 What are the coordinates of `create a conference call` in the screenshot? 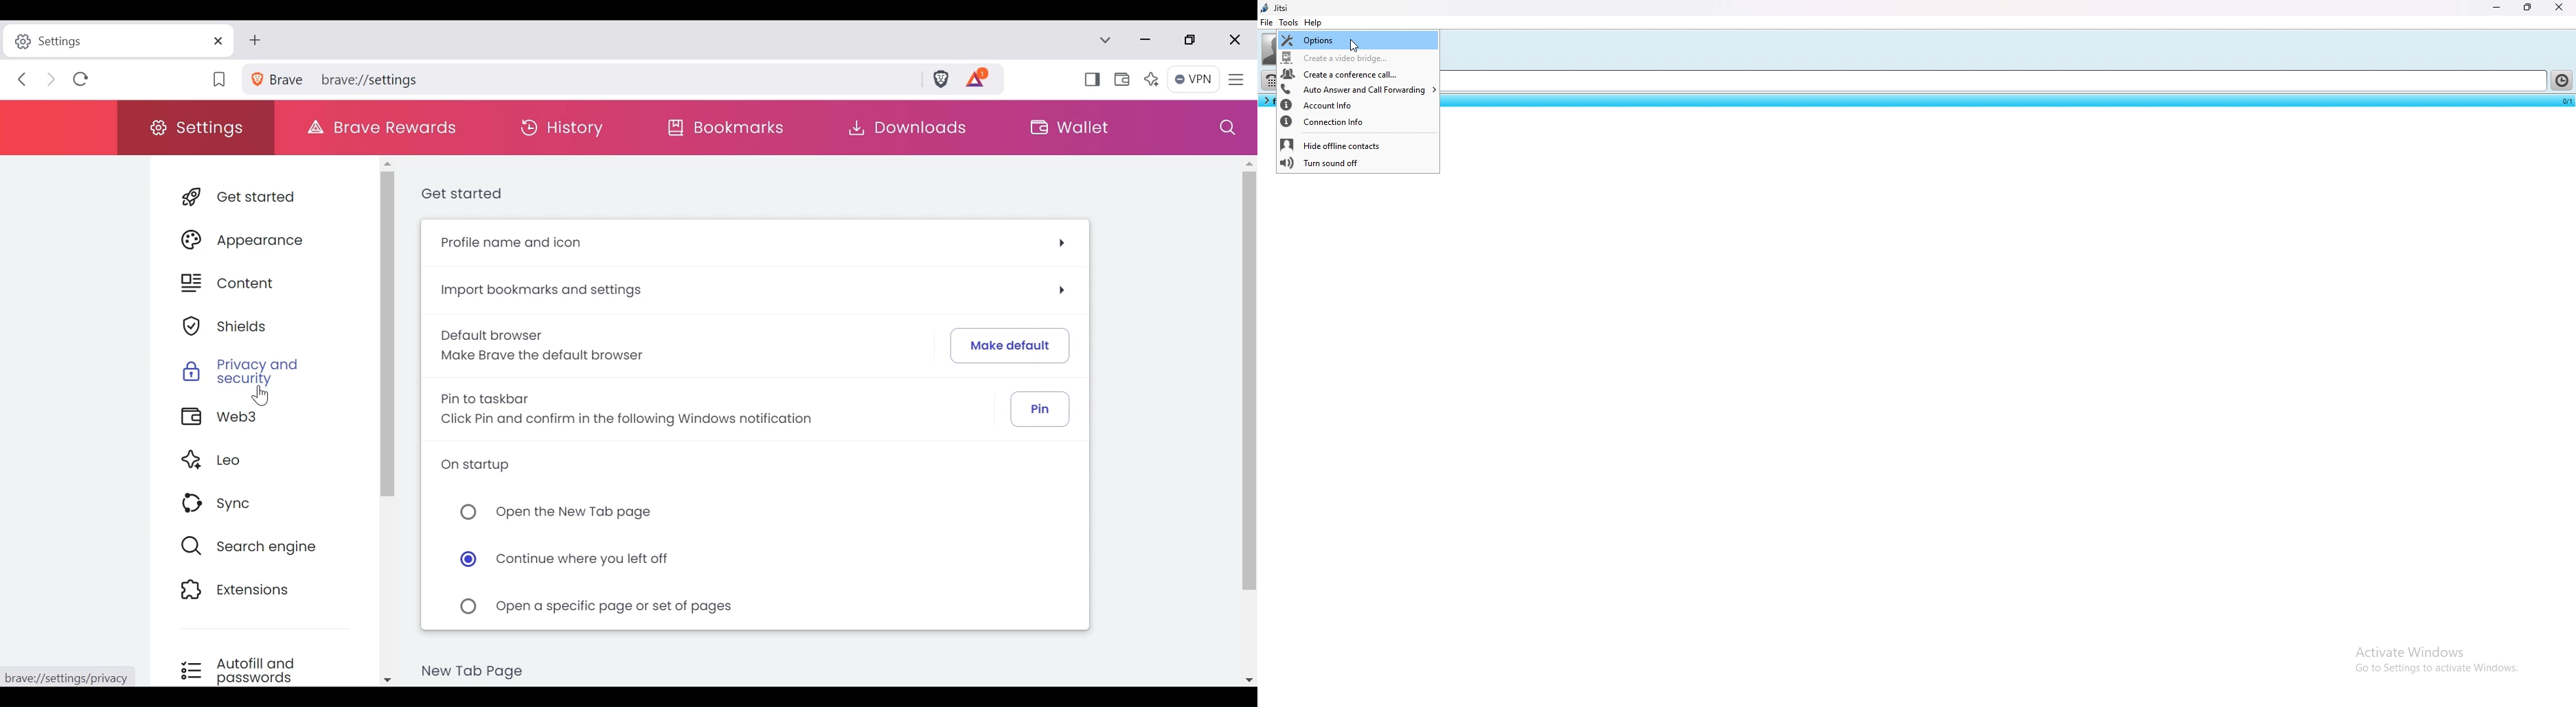 It's located at (1357, 74).